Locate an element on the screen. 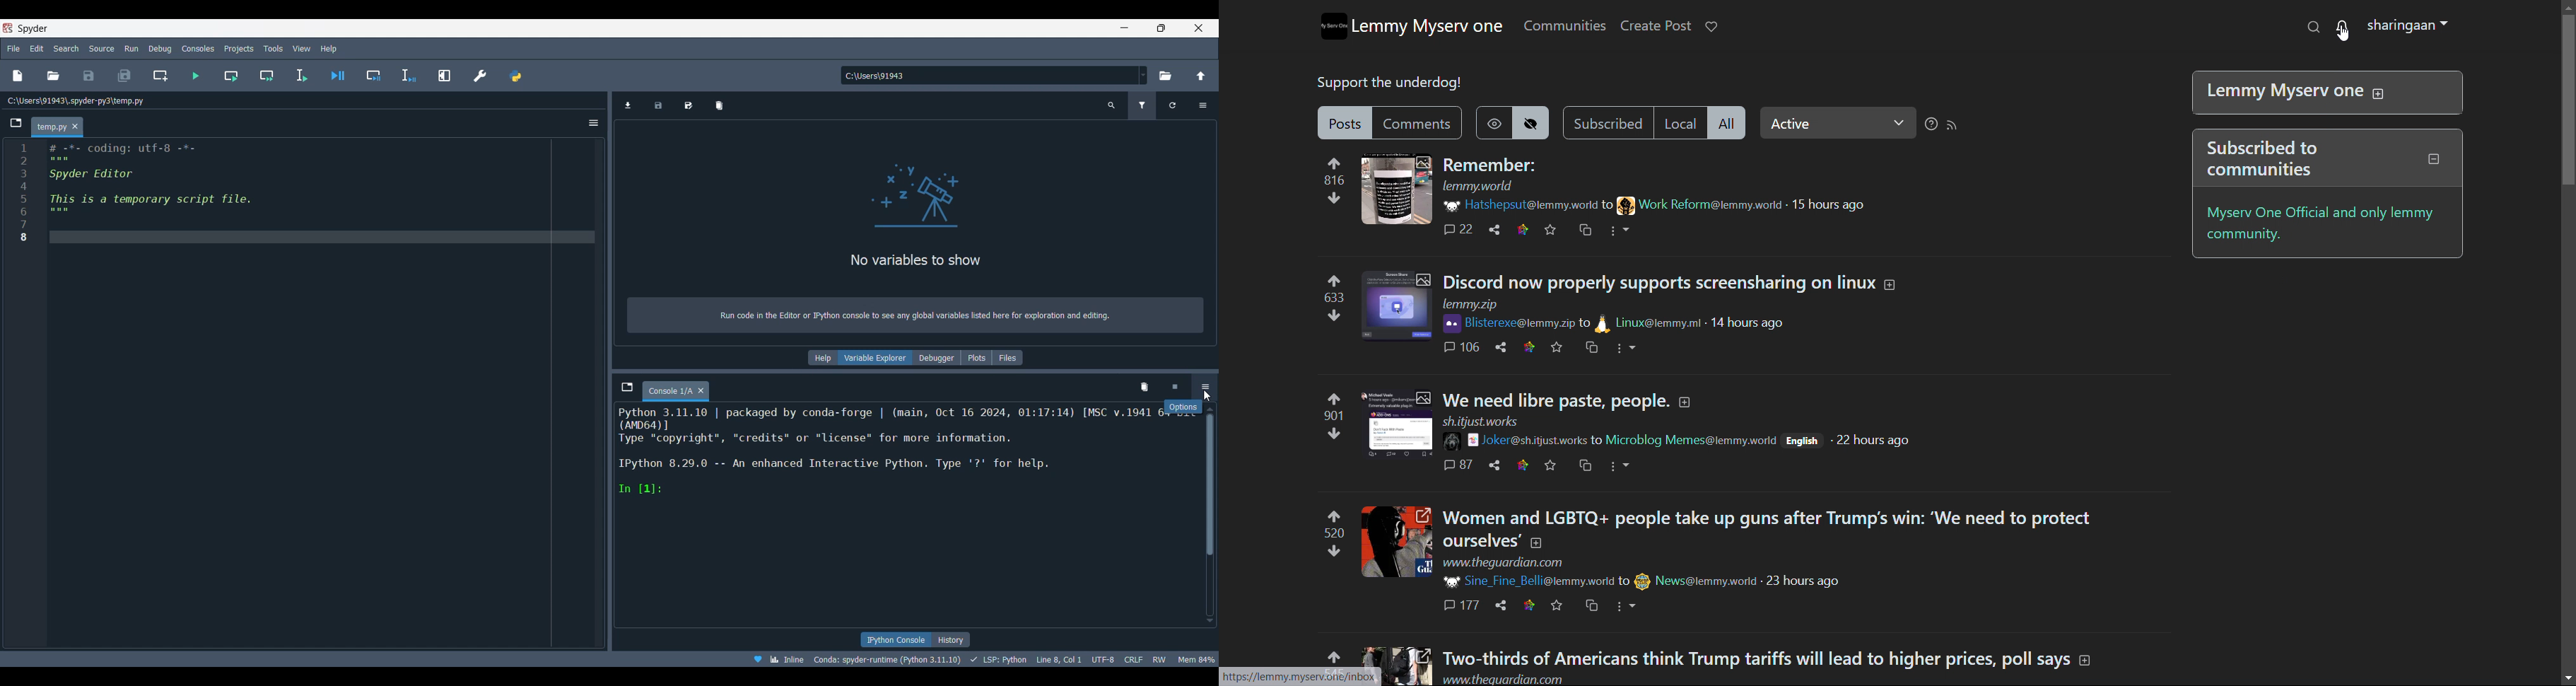  PYTHONPATH manager is located at coordinates (516, 76).